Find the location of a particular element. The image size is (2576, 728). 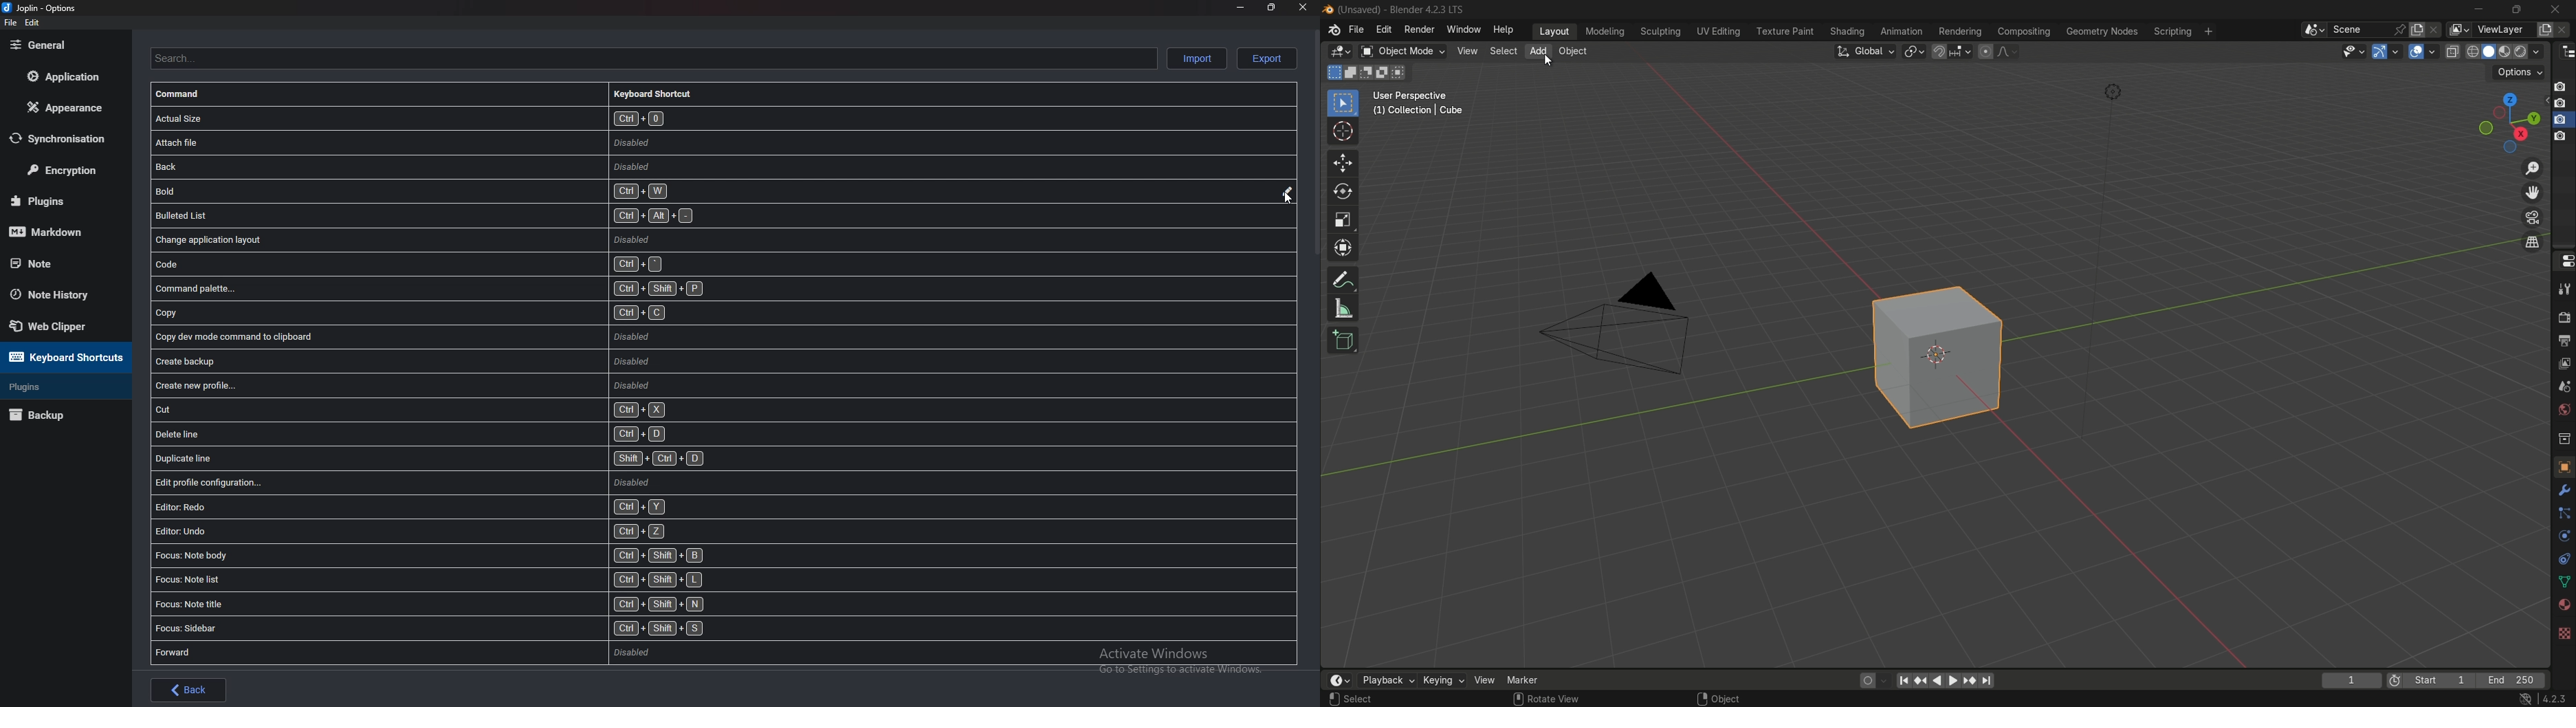

auto keyframe is located at coordinates (1883, 681).